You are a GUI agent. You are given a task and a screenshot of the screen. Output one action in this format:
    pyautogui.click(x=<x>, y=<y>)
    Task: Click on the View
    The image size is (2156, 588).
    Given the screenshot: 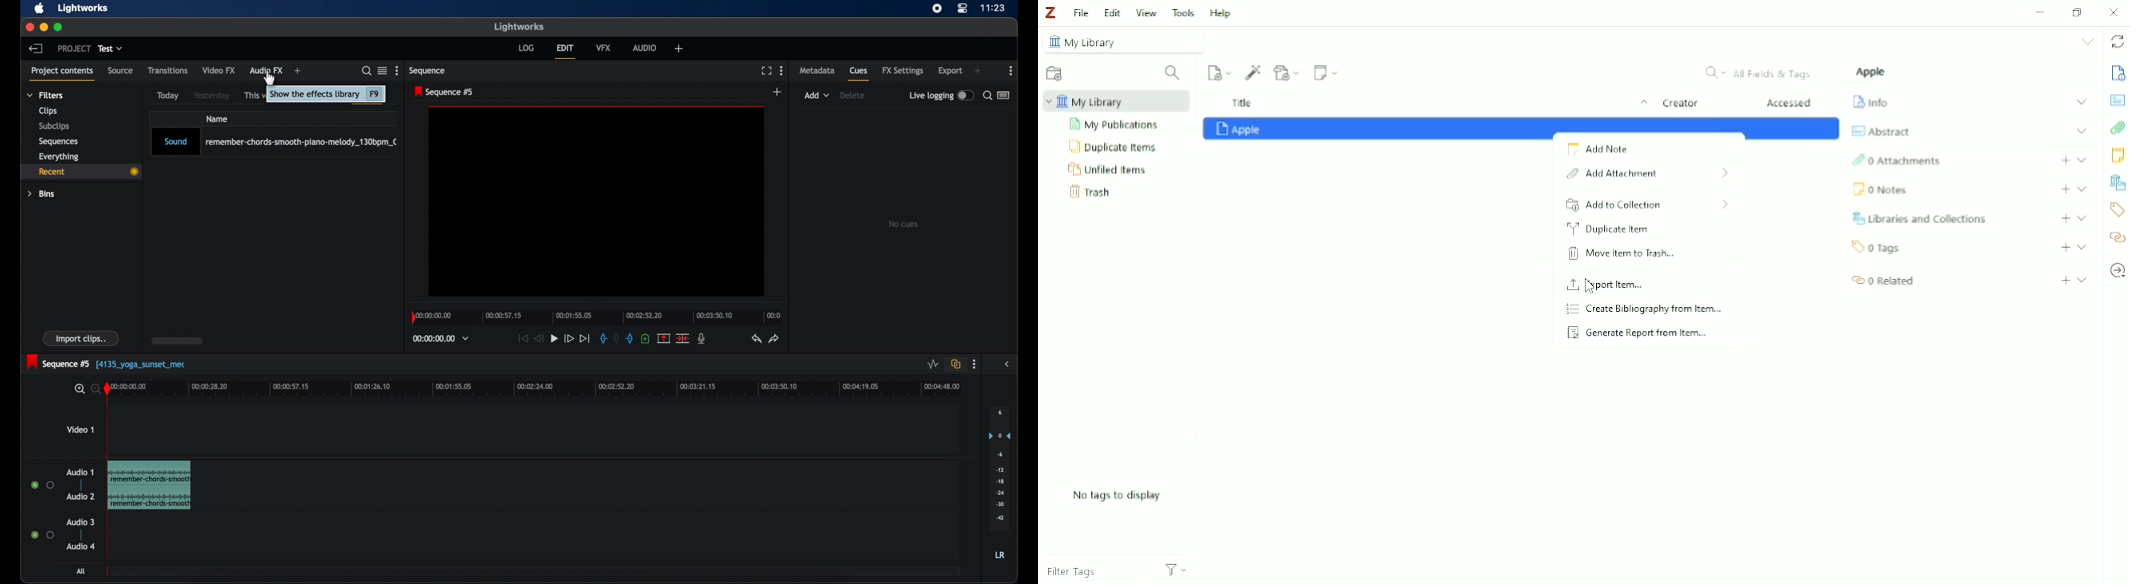 What is the action you would take?
    pyautogui.click(x=1147, y=12)
    